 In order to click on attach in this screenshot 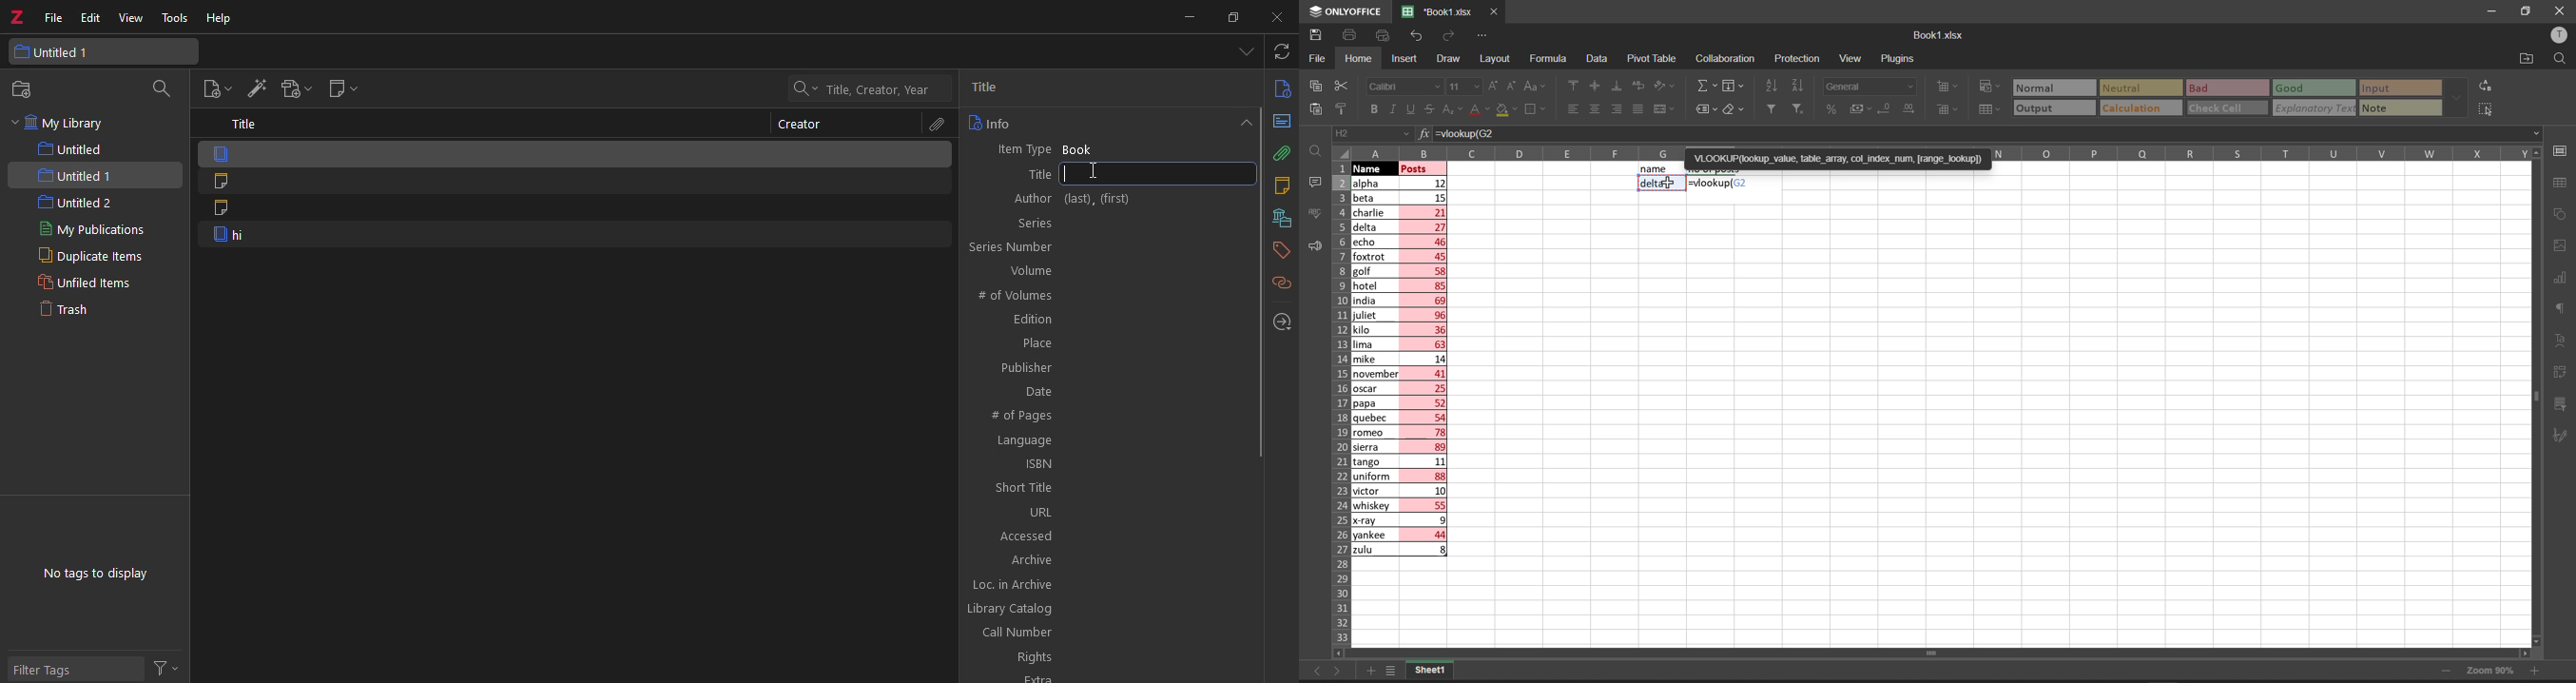, I will do `click(1283, 153)`.